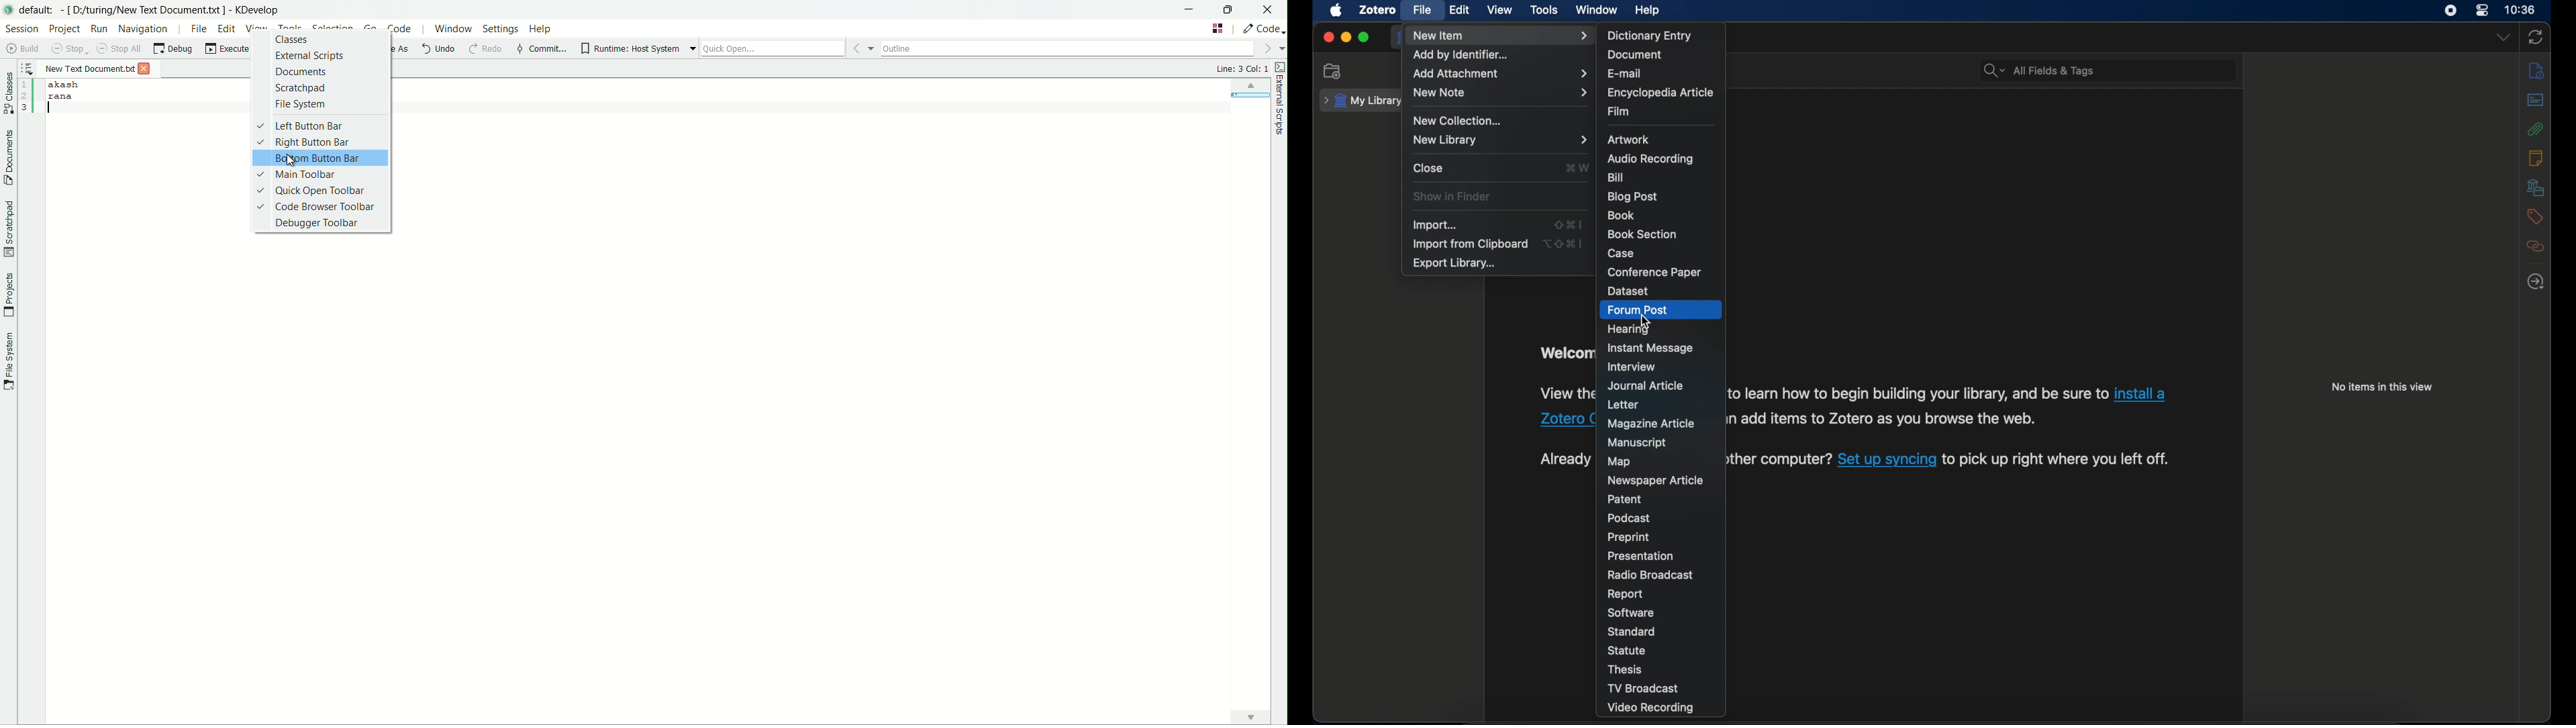 This screenshot has height=728, width=2576. What do you see at coordinates (2536, 37) in the screenshot?
I see `sync` at bounding box center [2536, 37].